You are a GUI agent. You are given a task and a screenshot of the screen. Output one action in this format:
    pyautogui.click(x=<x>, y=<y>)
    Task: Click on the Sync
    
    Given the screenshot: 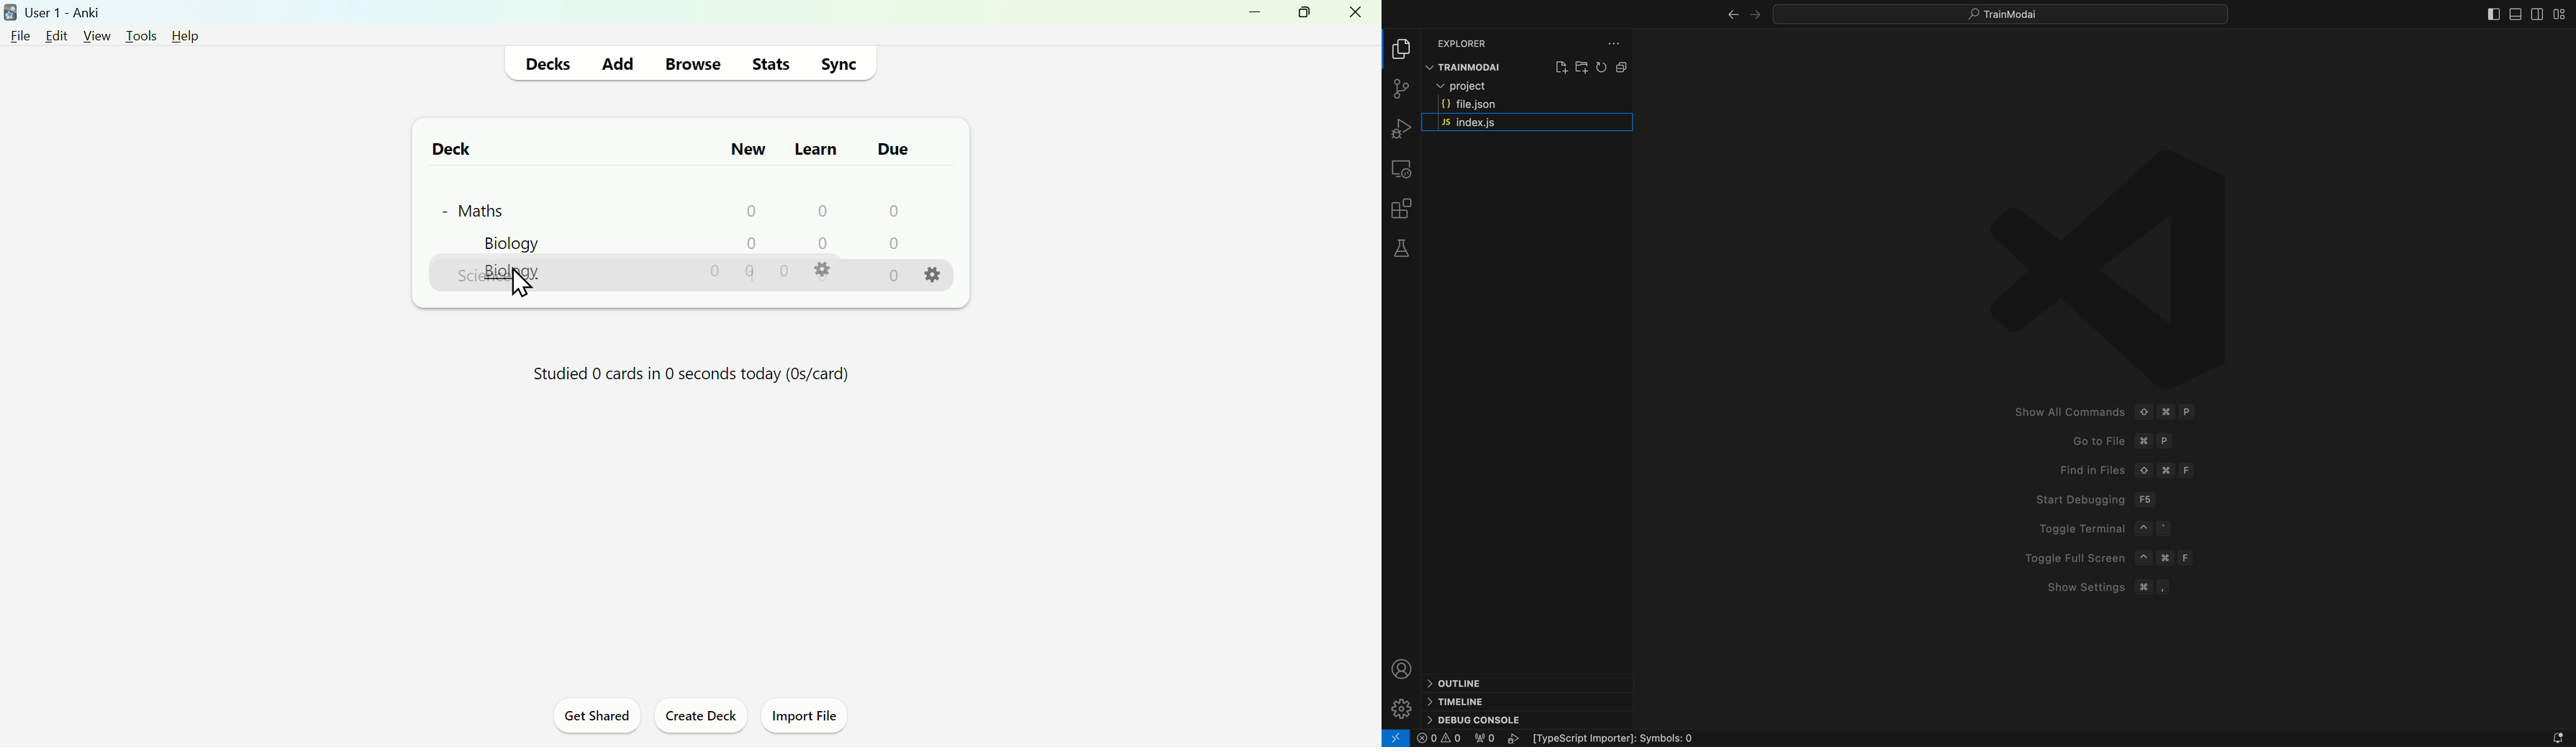 What is the action you would take?
    pyautogui.click(x=838, y=64)
    